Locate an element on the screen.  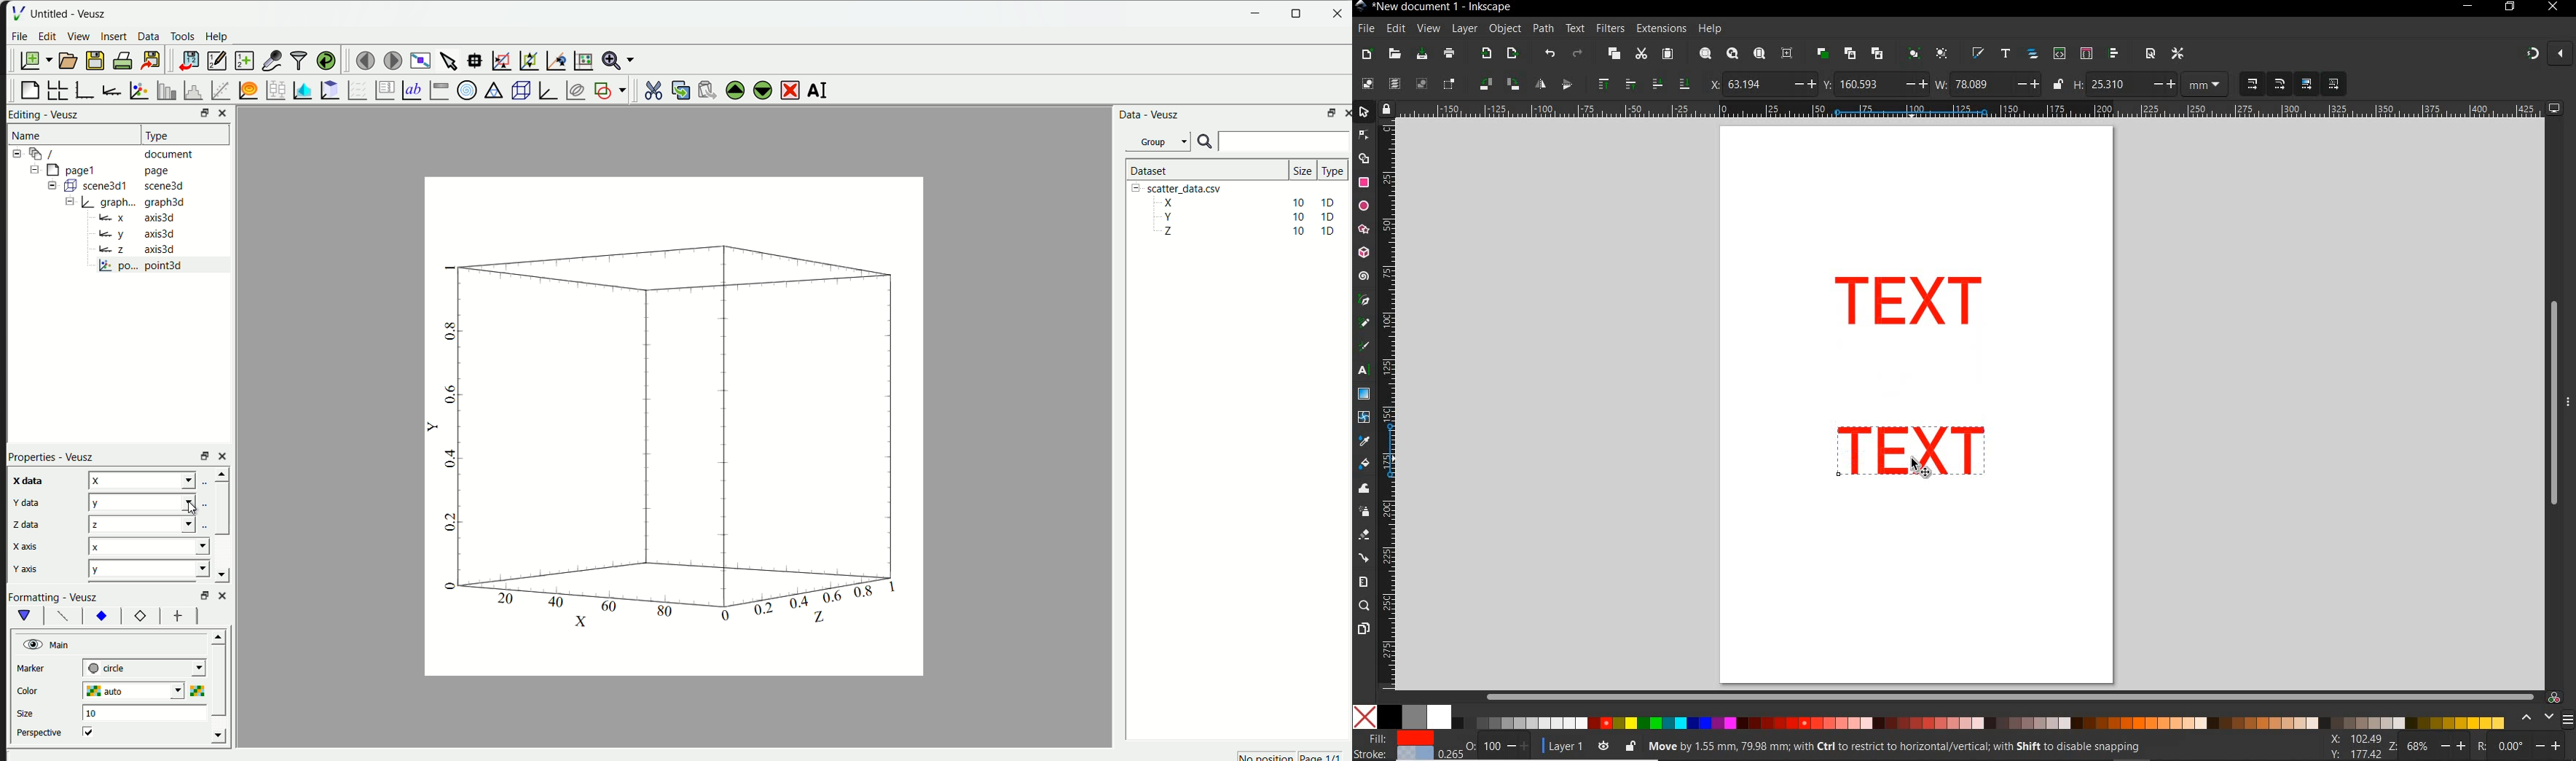
insert is located at coordinates (113, 37).